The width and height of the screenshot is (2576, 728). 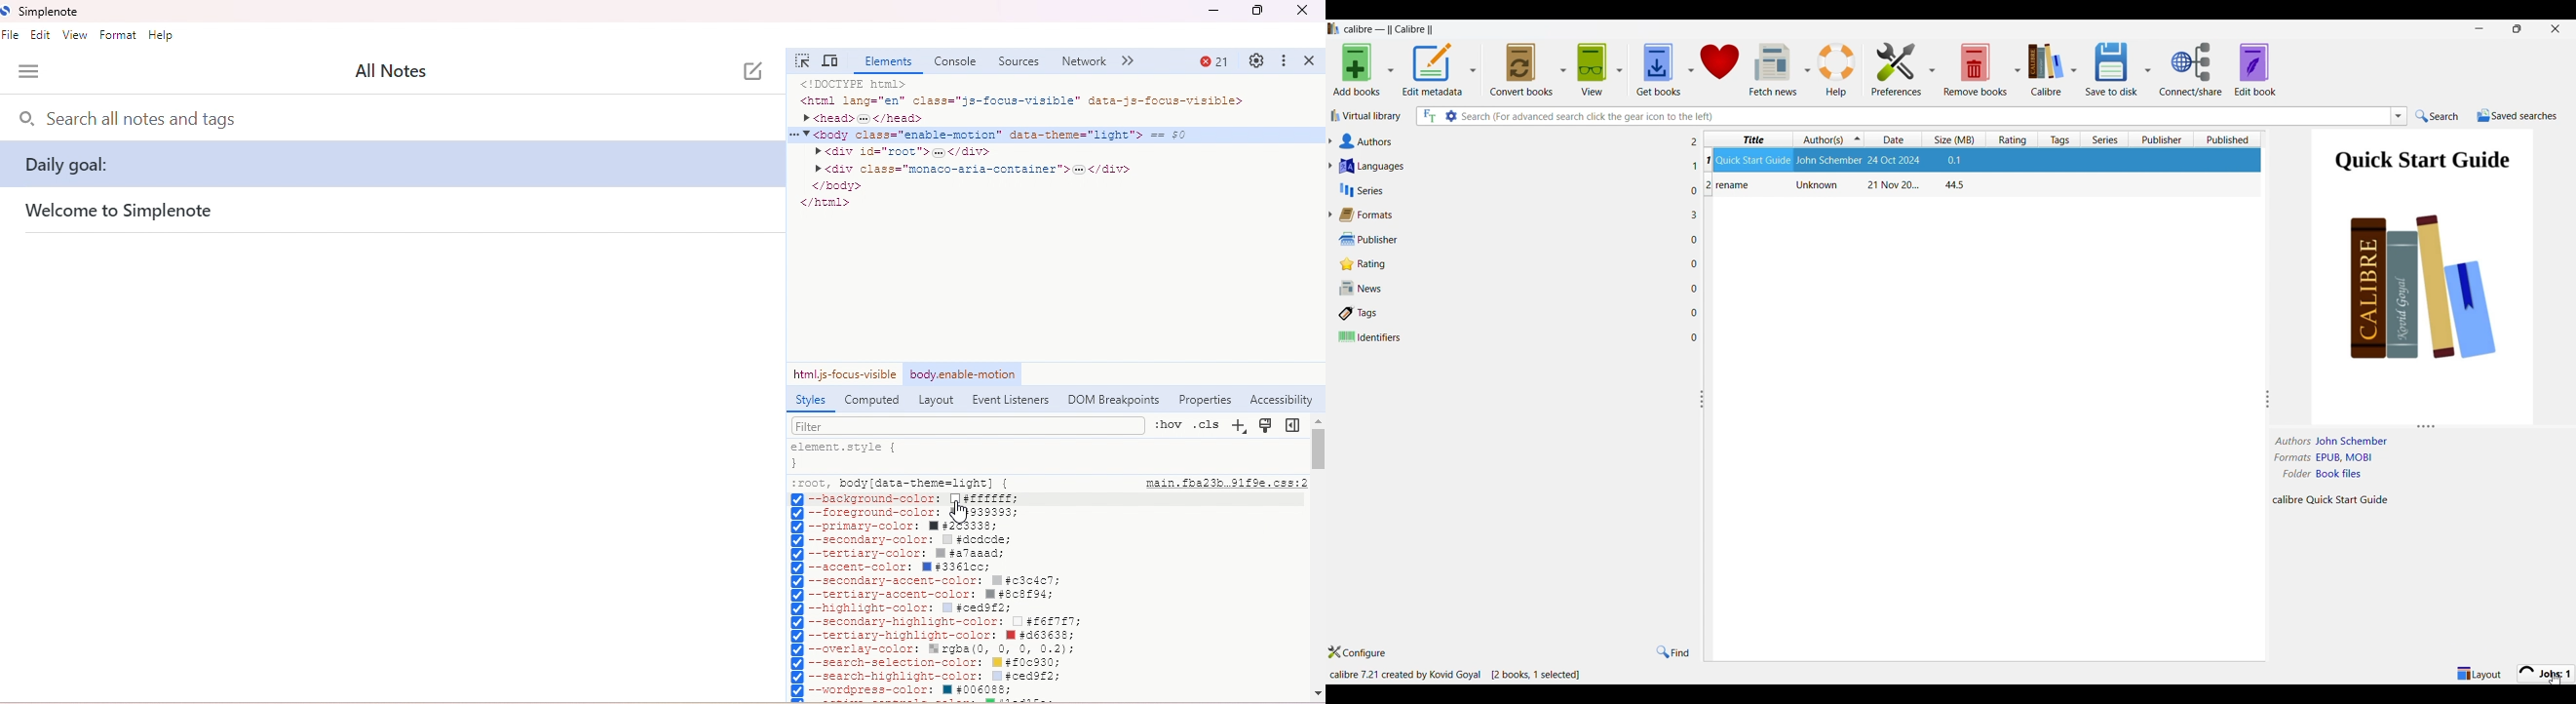 I want to click on List searches, so click(x=2399, y=116).